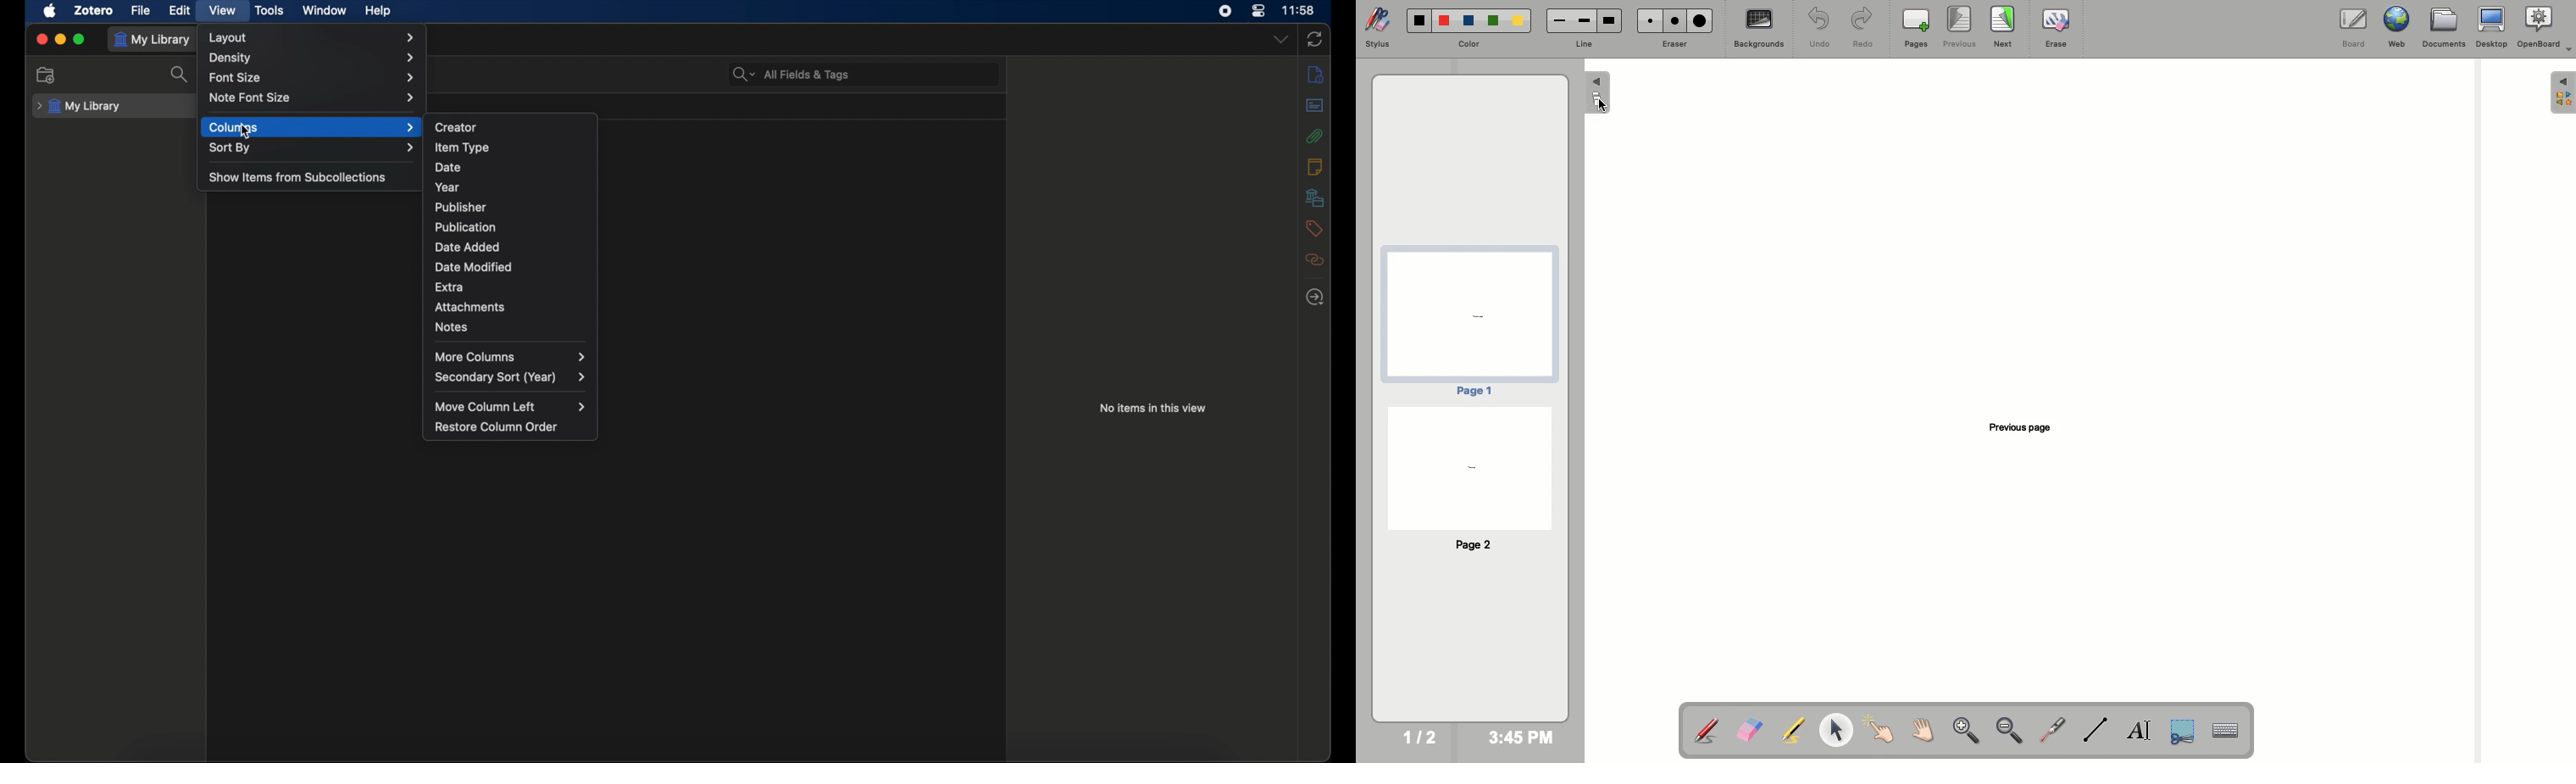  Describe the element at coordinates (1314, 297) in the screenshot. I see `locate` at that location.